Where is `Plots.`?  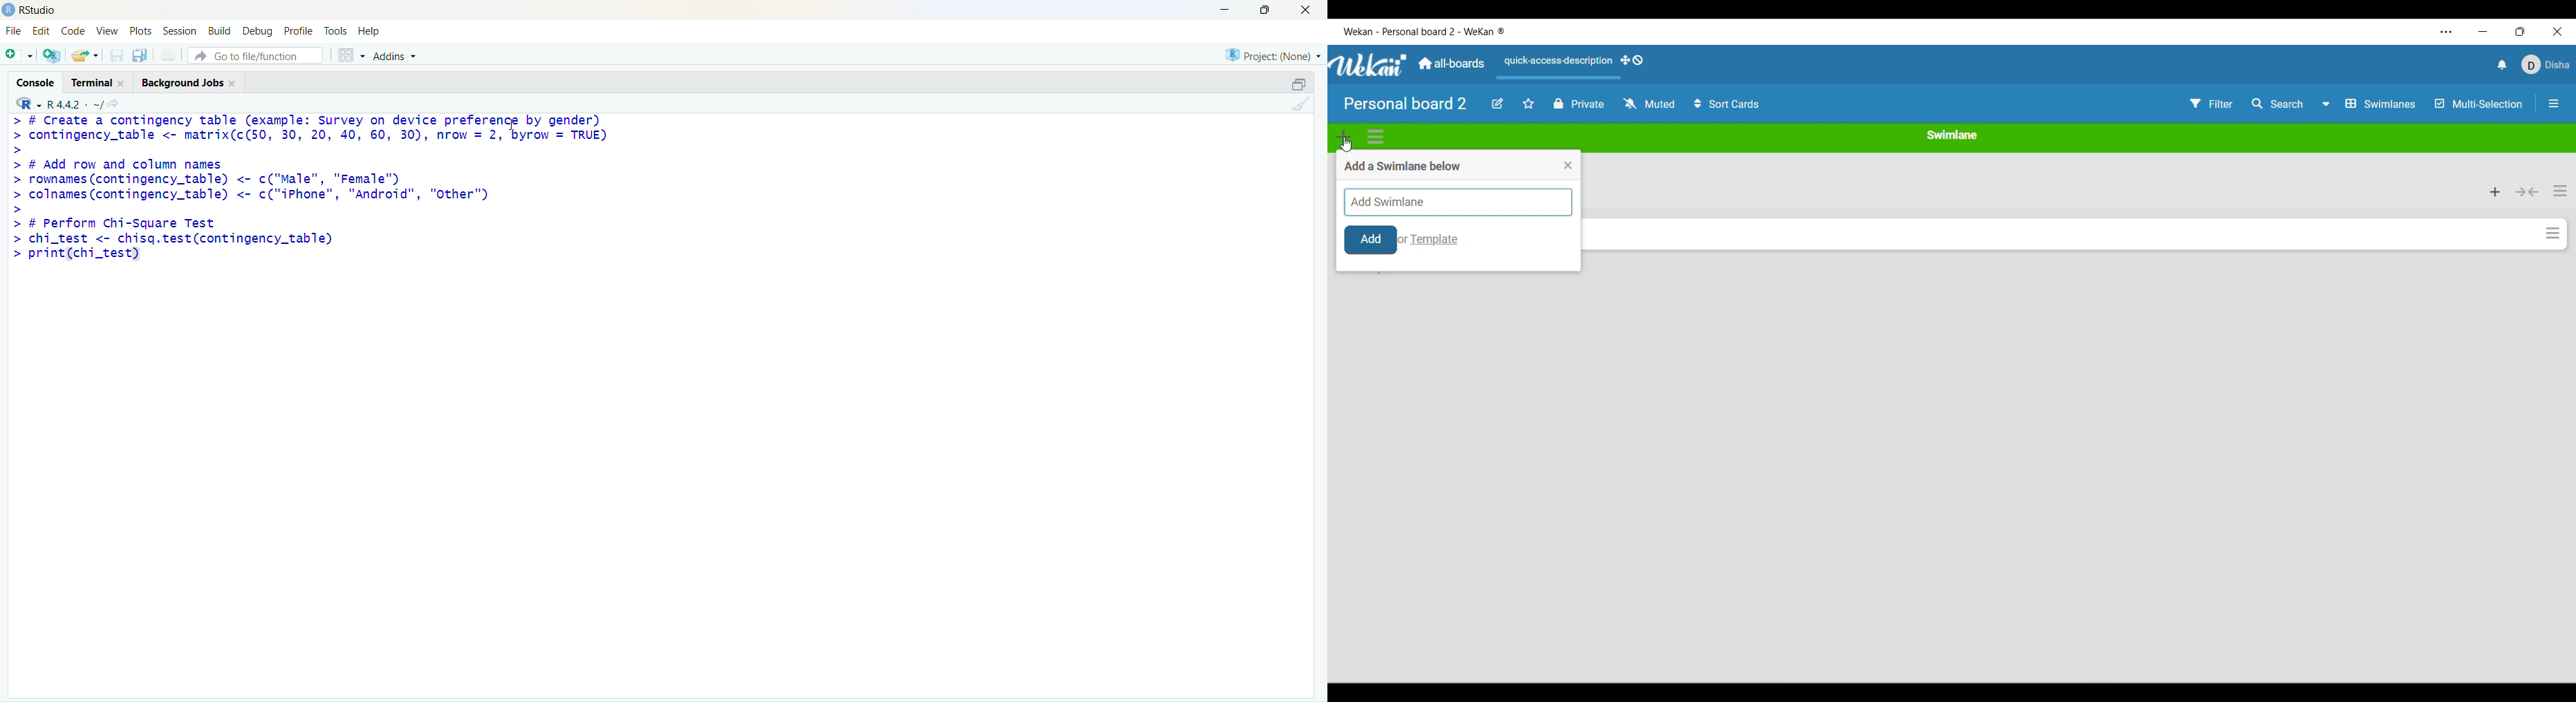 Plots. is located at coordinates (141, 30).